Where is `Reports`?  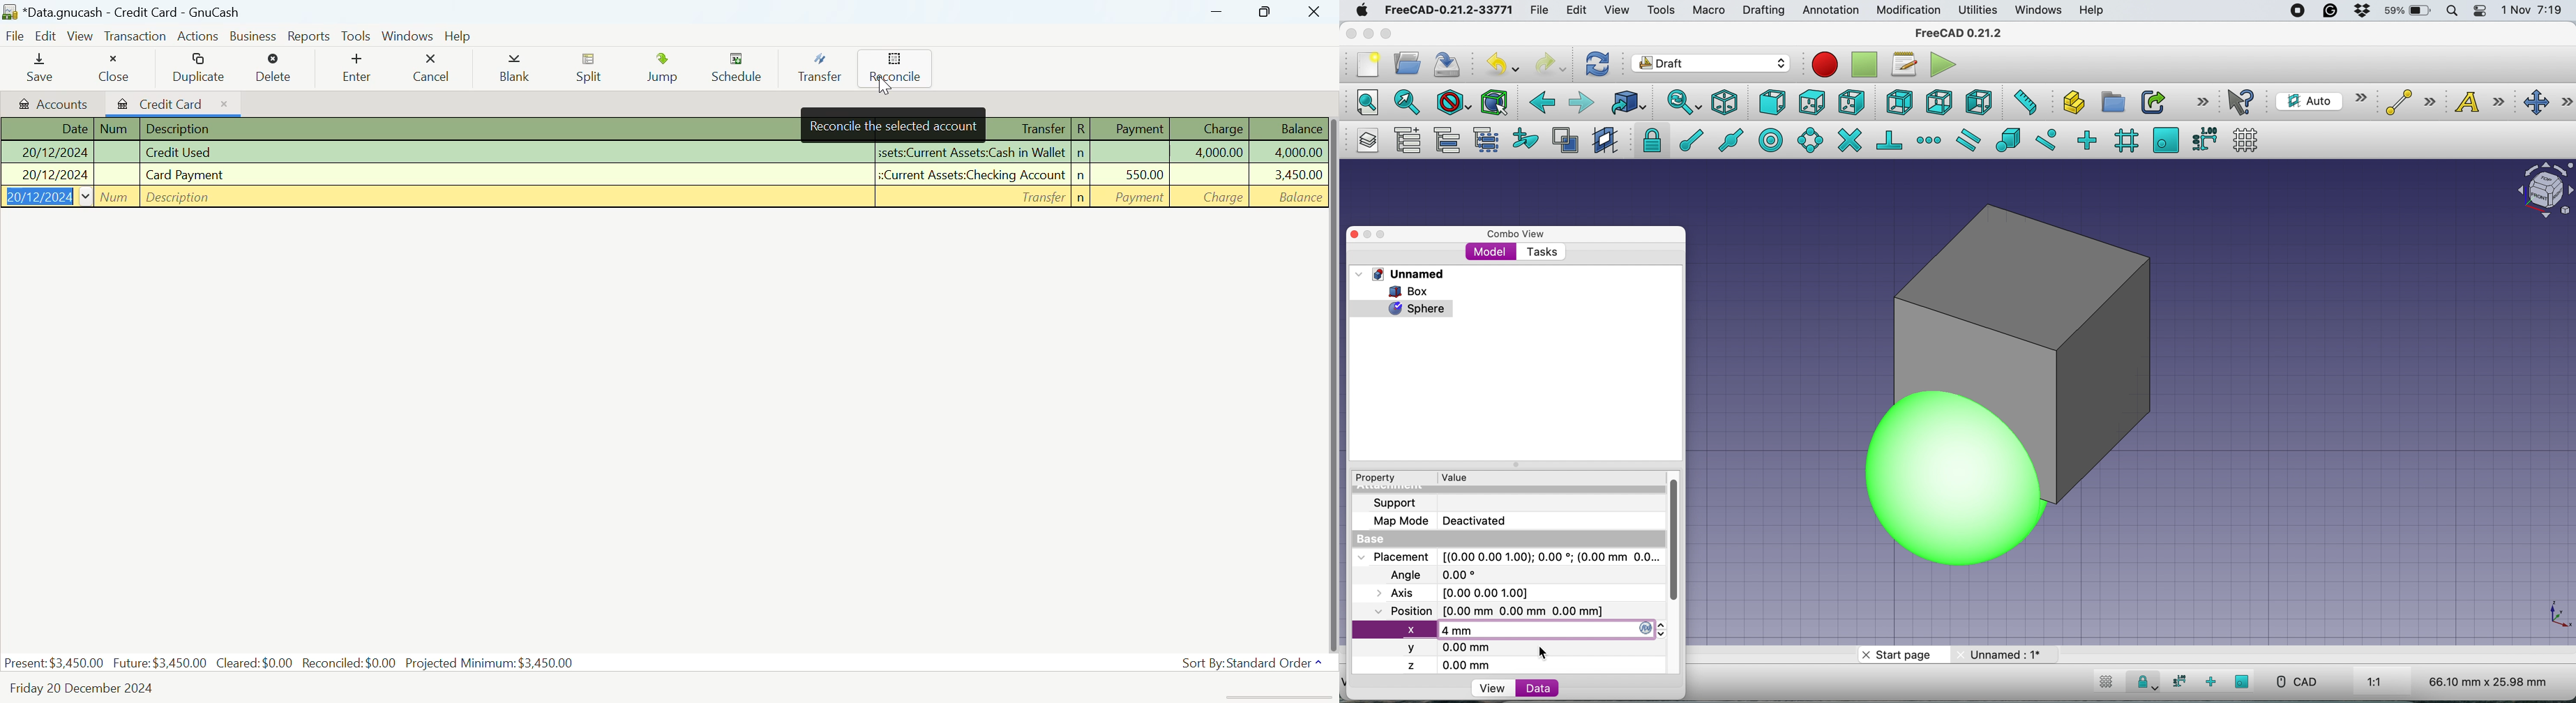 Reports is located at coordinates (310, 35).